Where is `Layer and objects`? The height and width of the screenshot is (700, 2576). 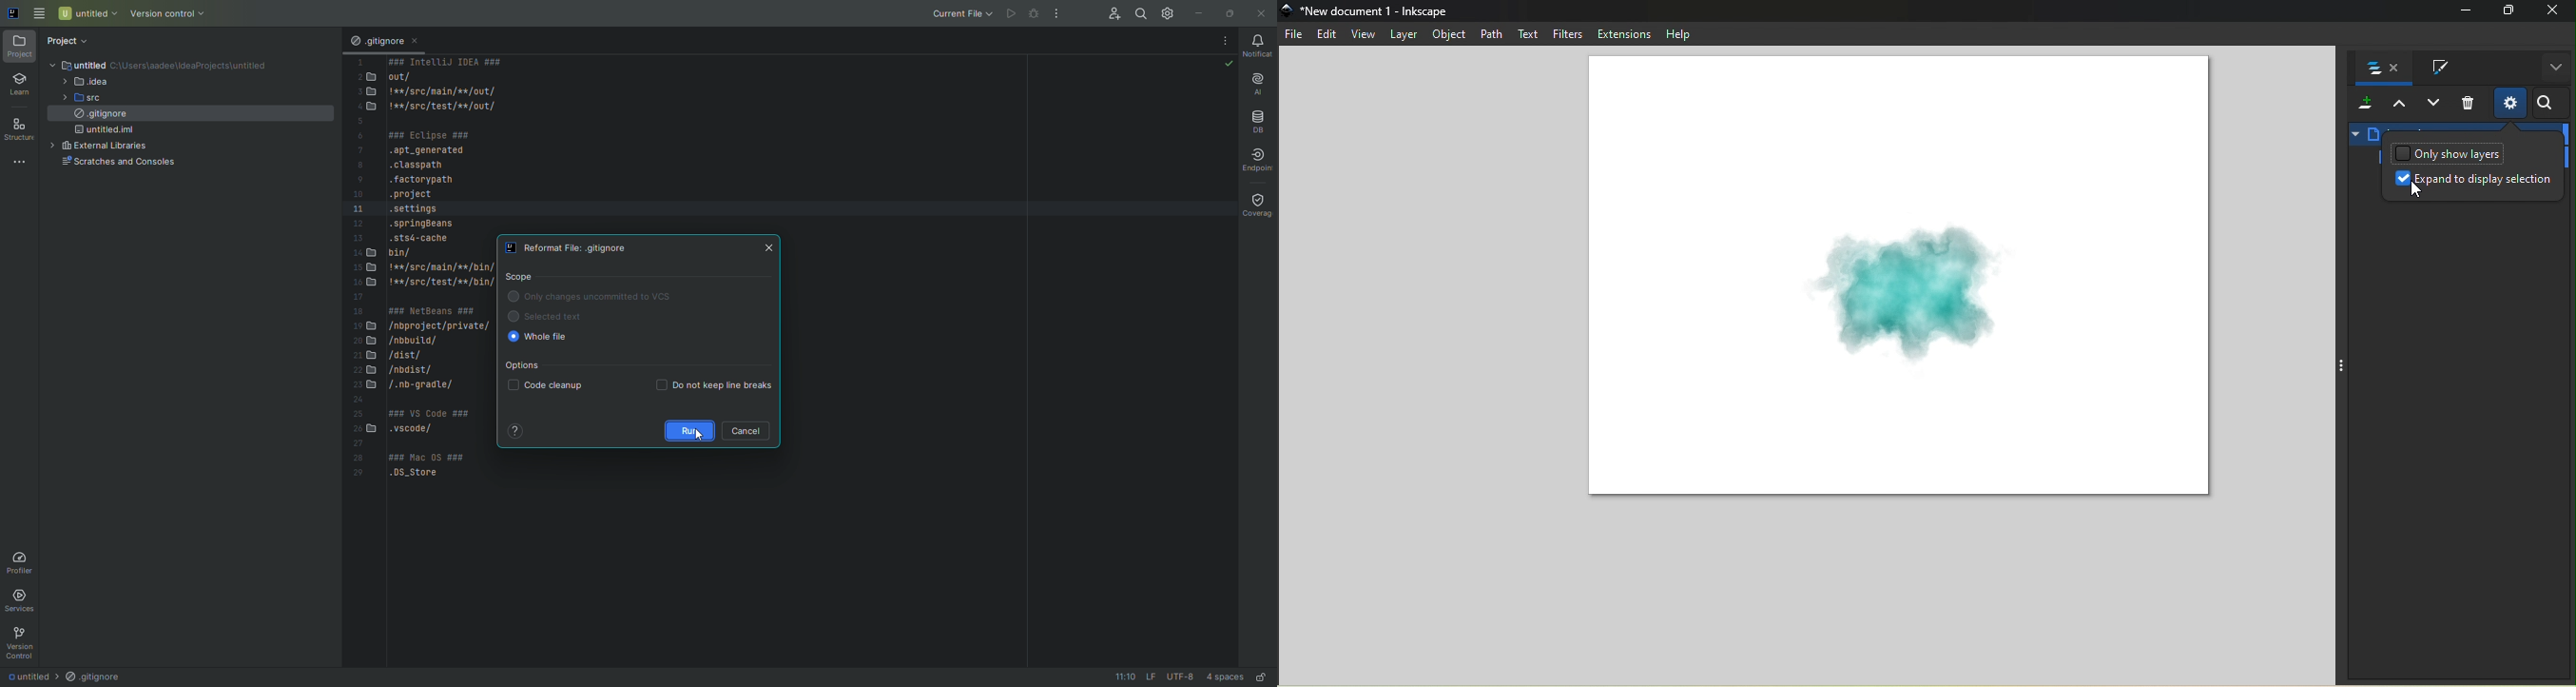 Layer and objects is located at coordinates (2380, 68).